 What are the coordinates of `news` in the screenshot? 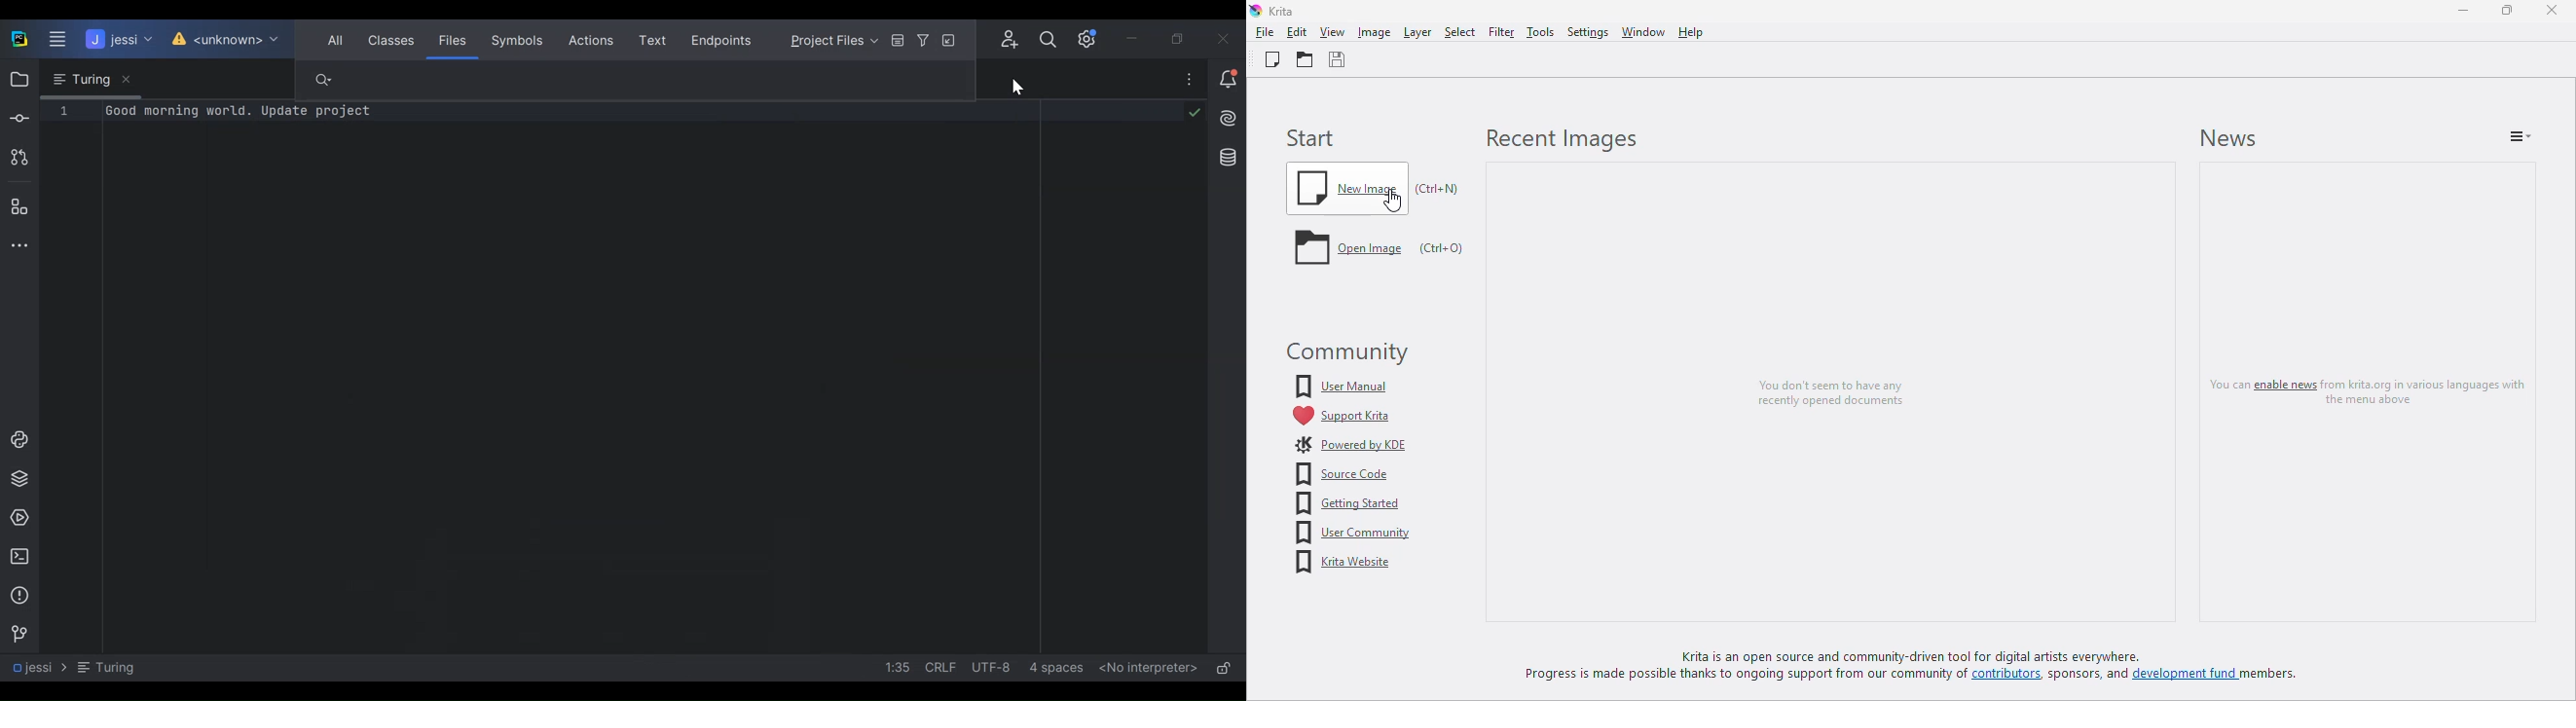 It's located at (2228, 138).